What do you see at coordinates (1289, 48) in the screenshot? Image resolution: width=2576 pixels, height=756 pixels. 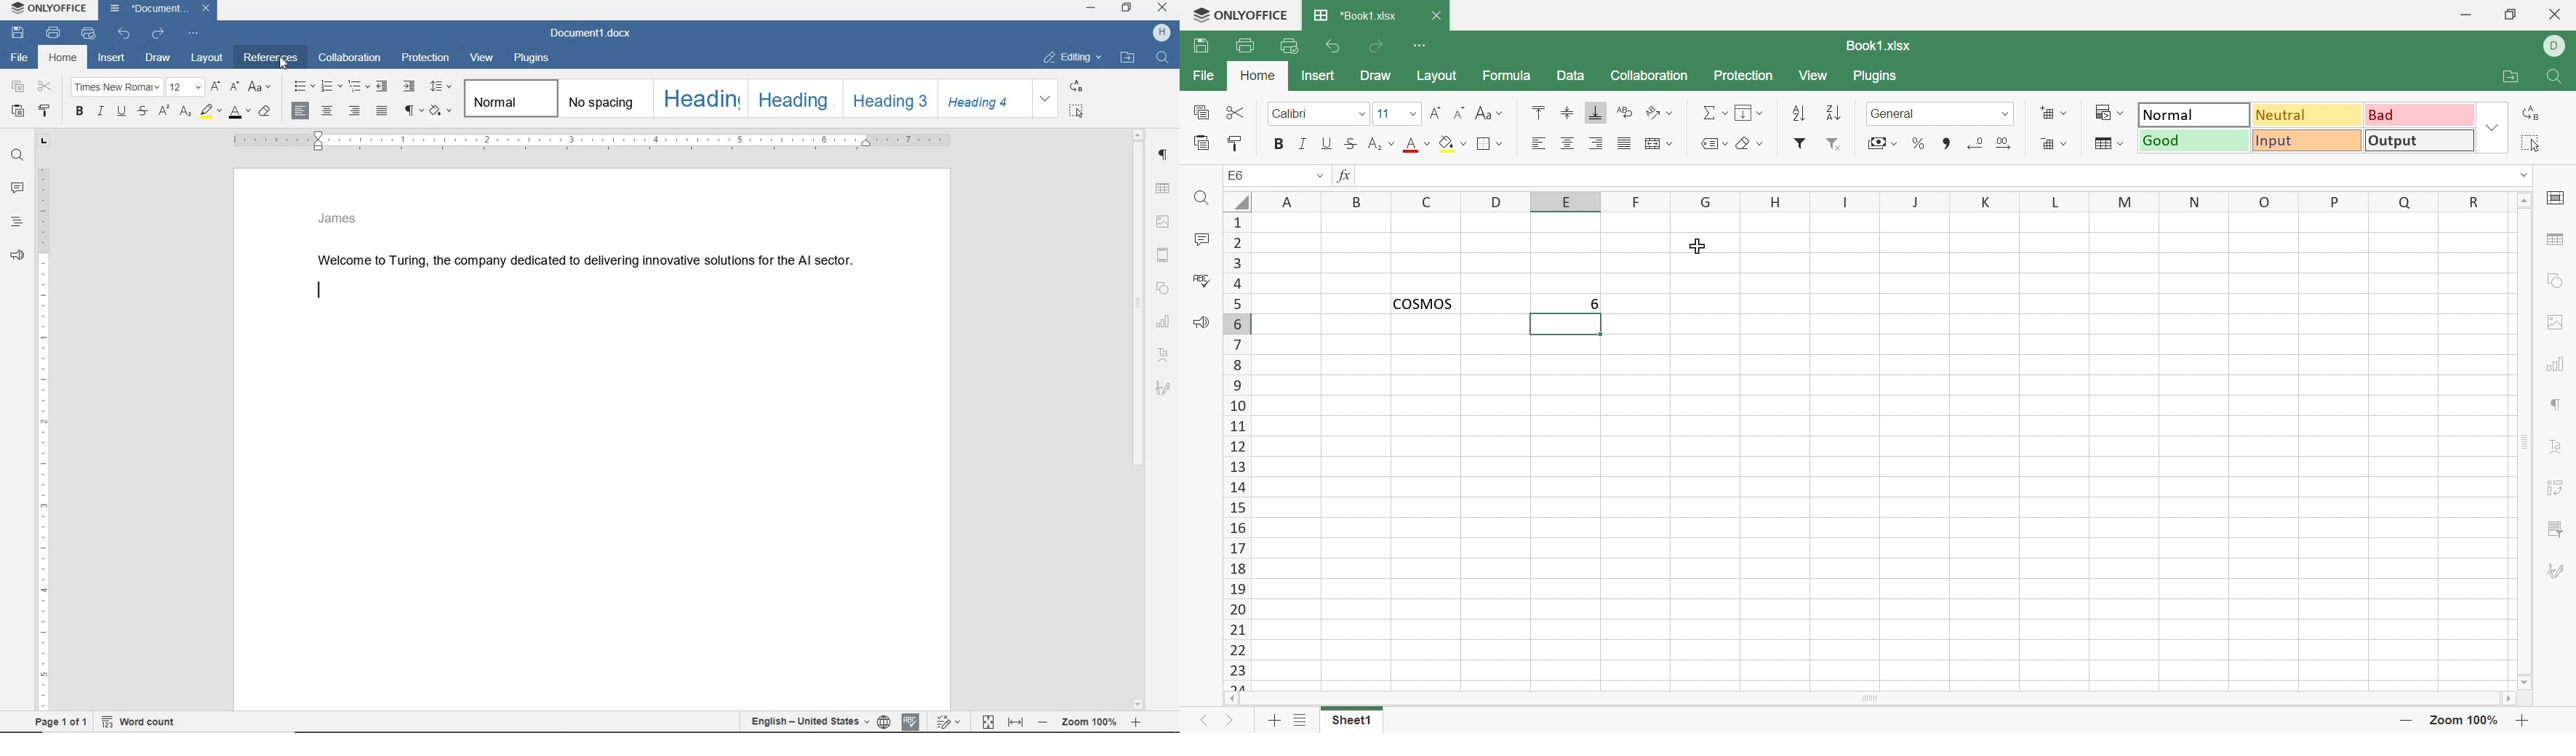 I see `Quick print` at bounding box center [1289, 48].